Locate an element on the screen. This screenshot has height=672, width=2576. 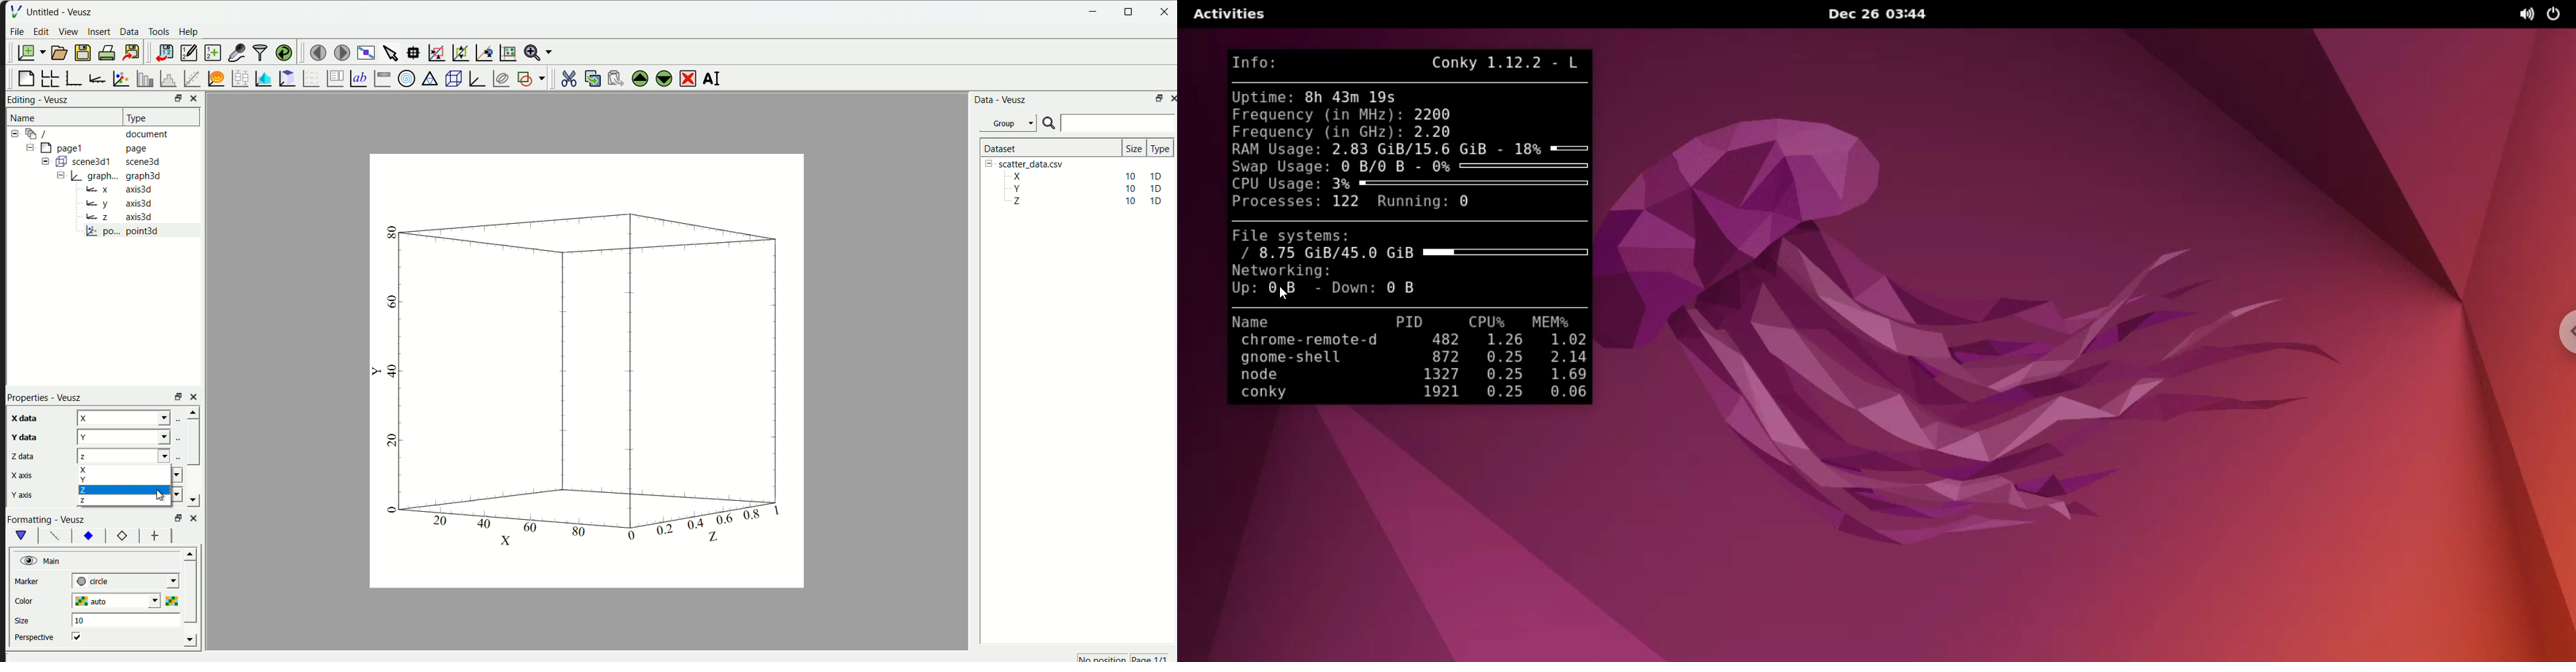
open a document is located at coordinates (58, 52).